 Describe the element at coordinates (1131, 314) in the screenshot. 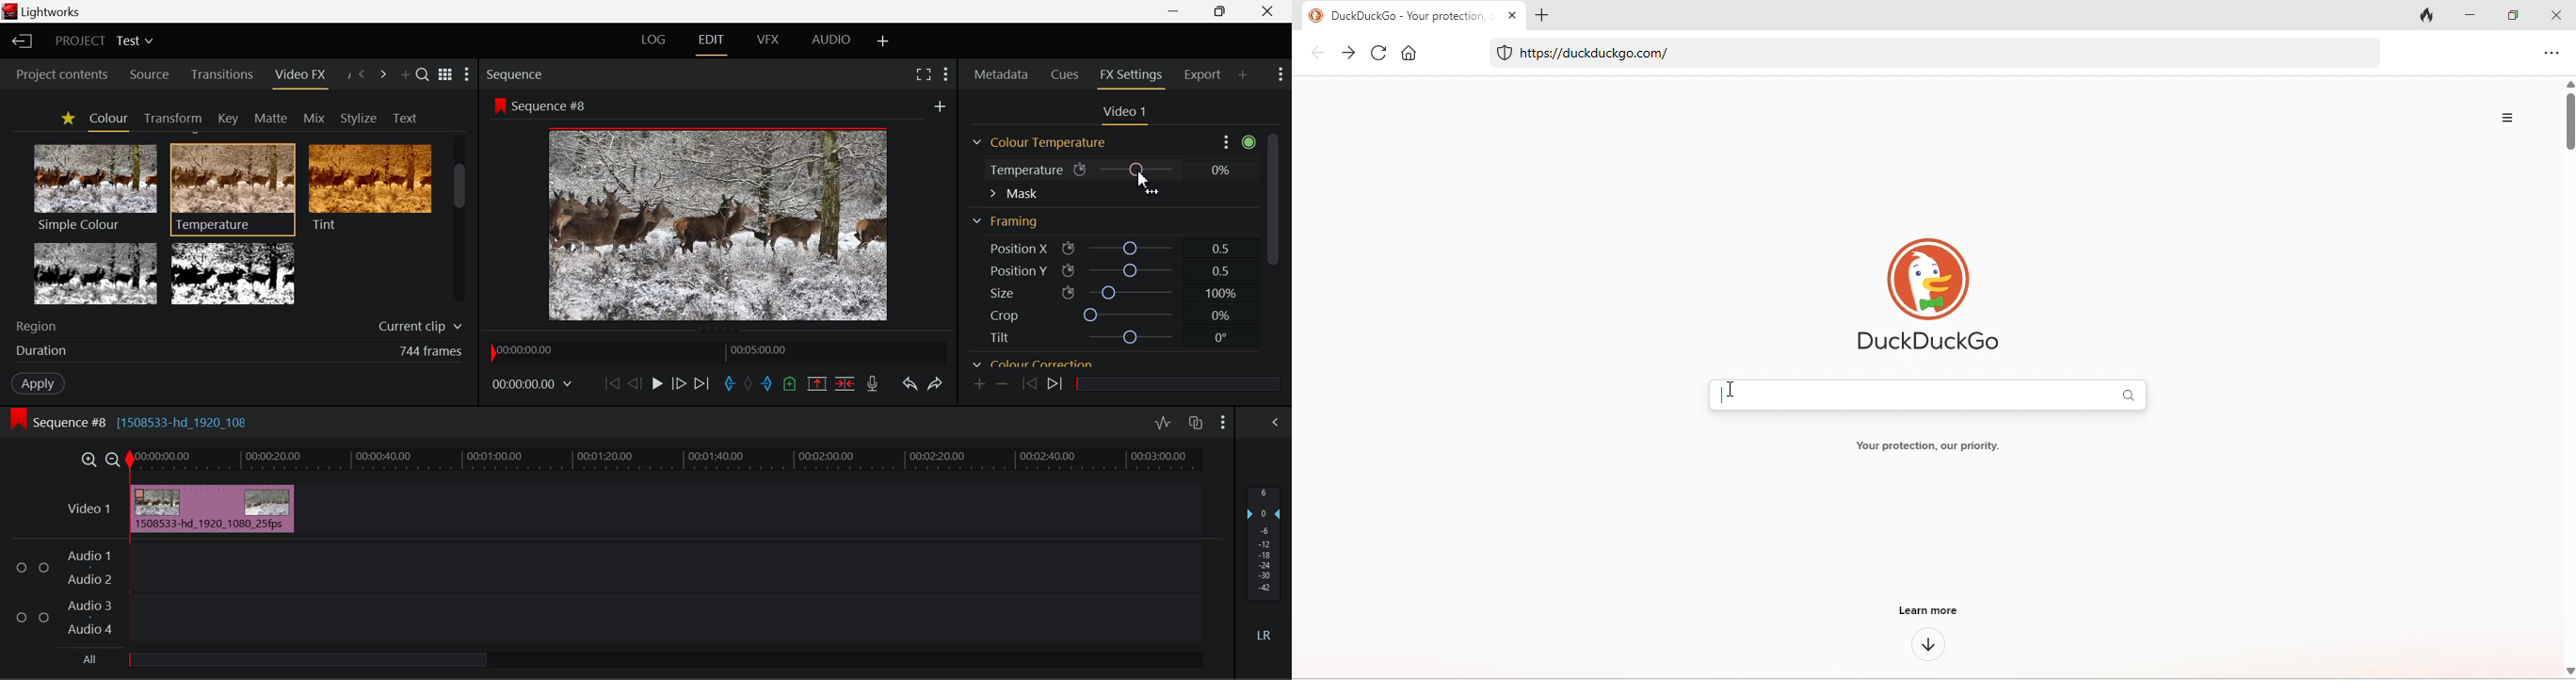

I see `crop` at that location.